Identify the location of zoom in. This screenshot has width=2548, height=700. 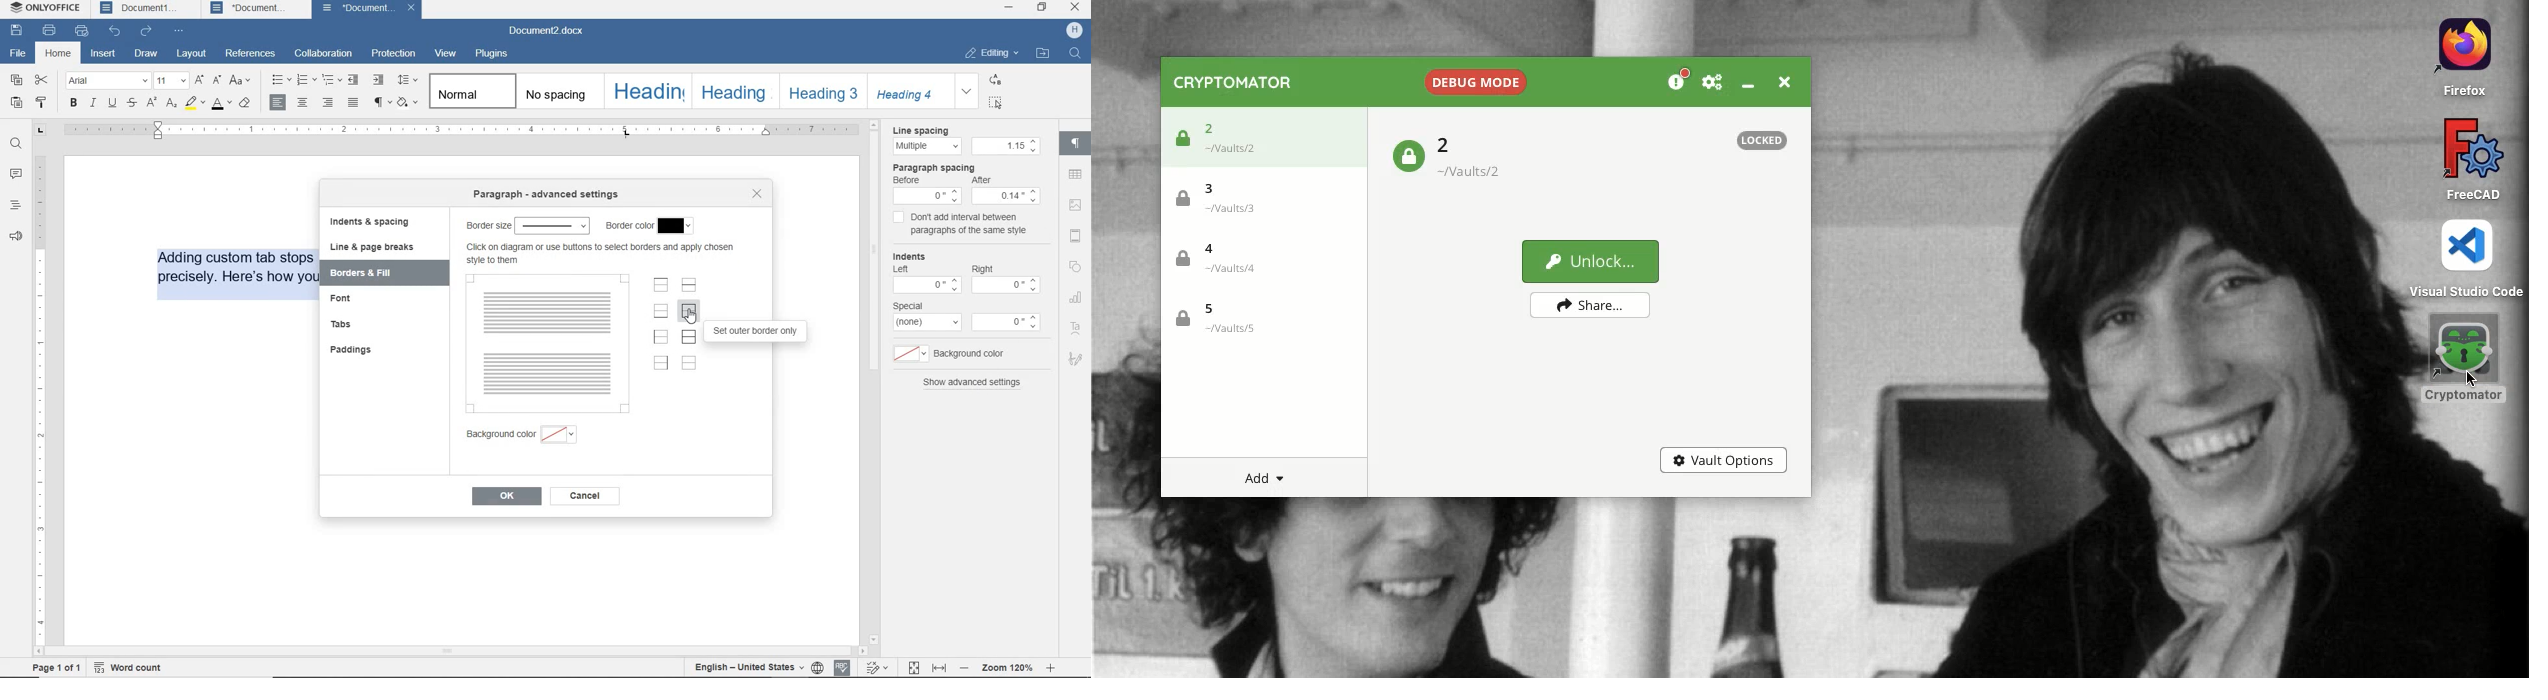
(1055, 667).